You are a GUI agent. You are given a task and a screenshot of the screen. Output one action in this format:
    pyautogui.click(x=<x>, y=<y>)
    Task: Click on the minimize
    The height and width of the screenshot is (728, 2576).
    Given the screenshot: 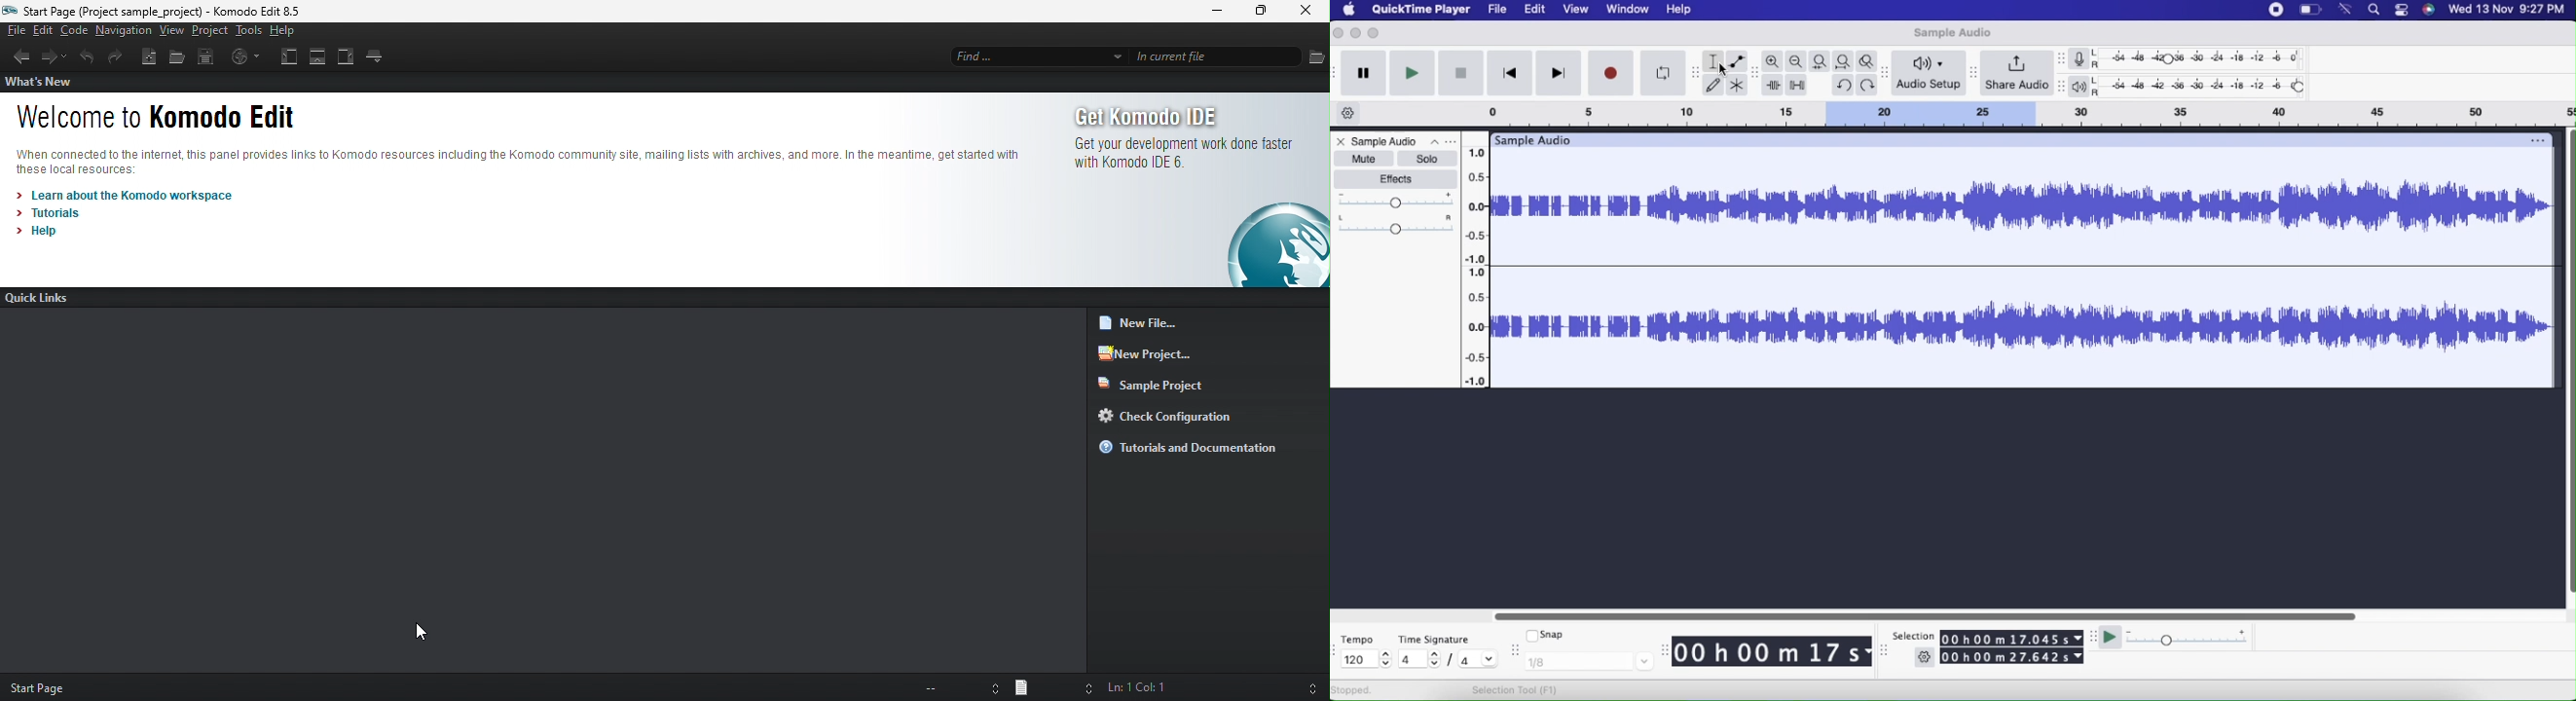 What is the action you would take?
    pyautogui.click(x=1222, y=11)
    